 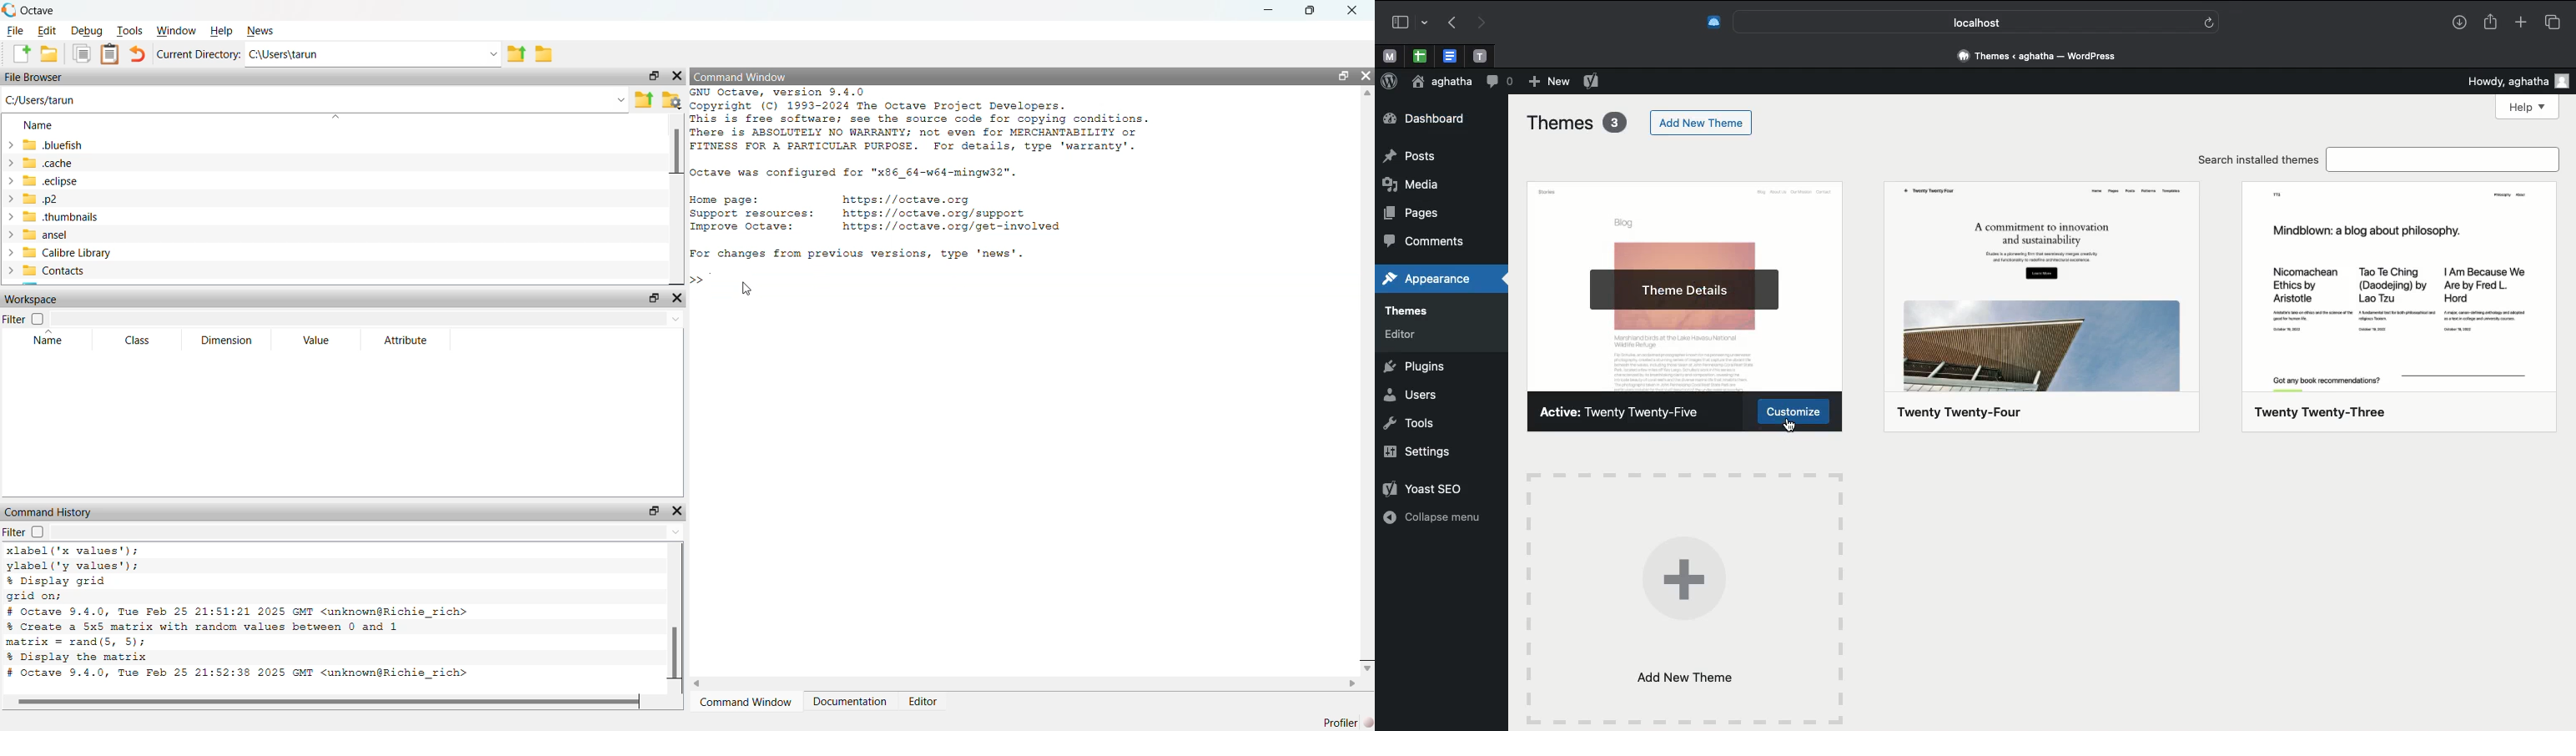 I want to click on Collapse menu, so click(x=1431, y=517).